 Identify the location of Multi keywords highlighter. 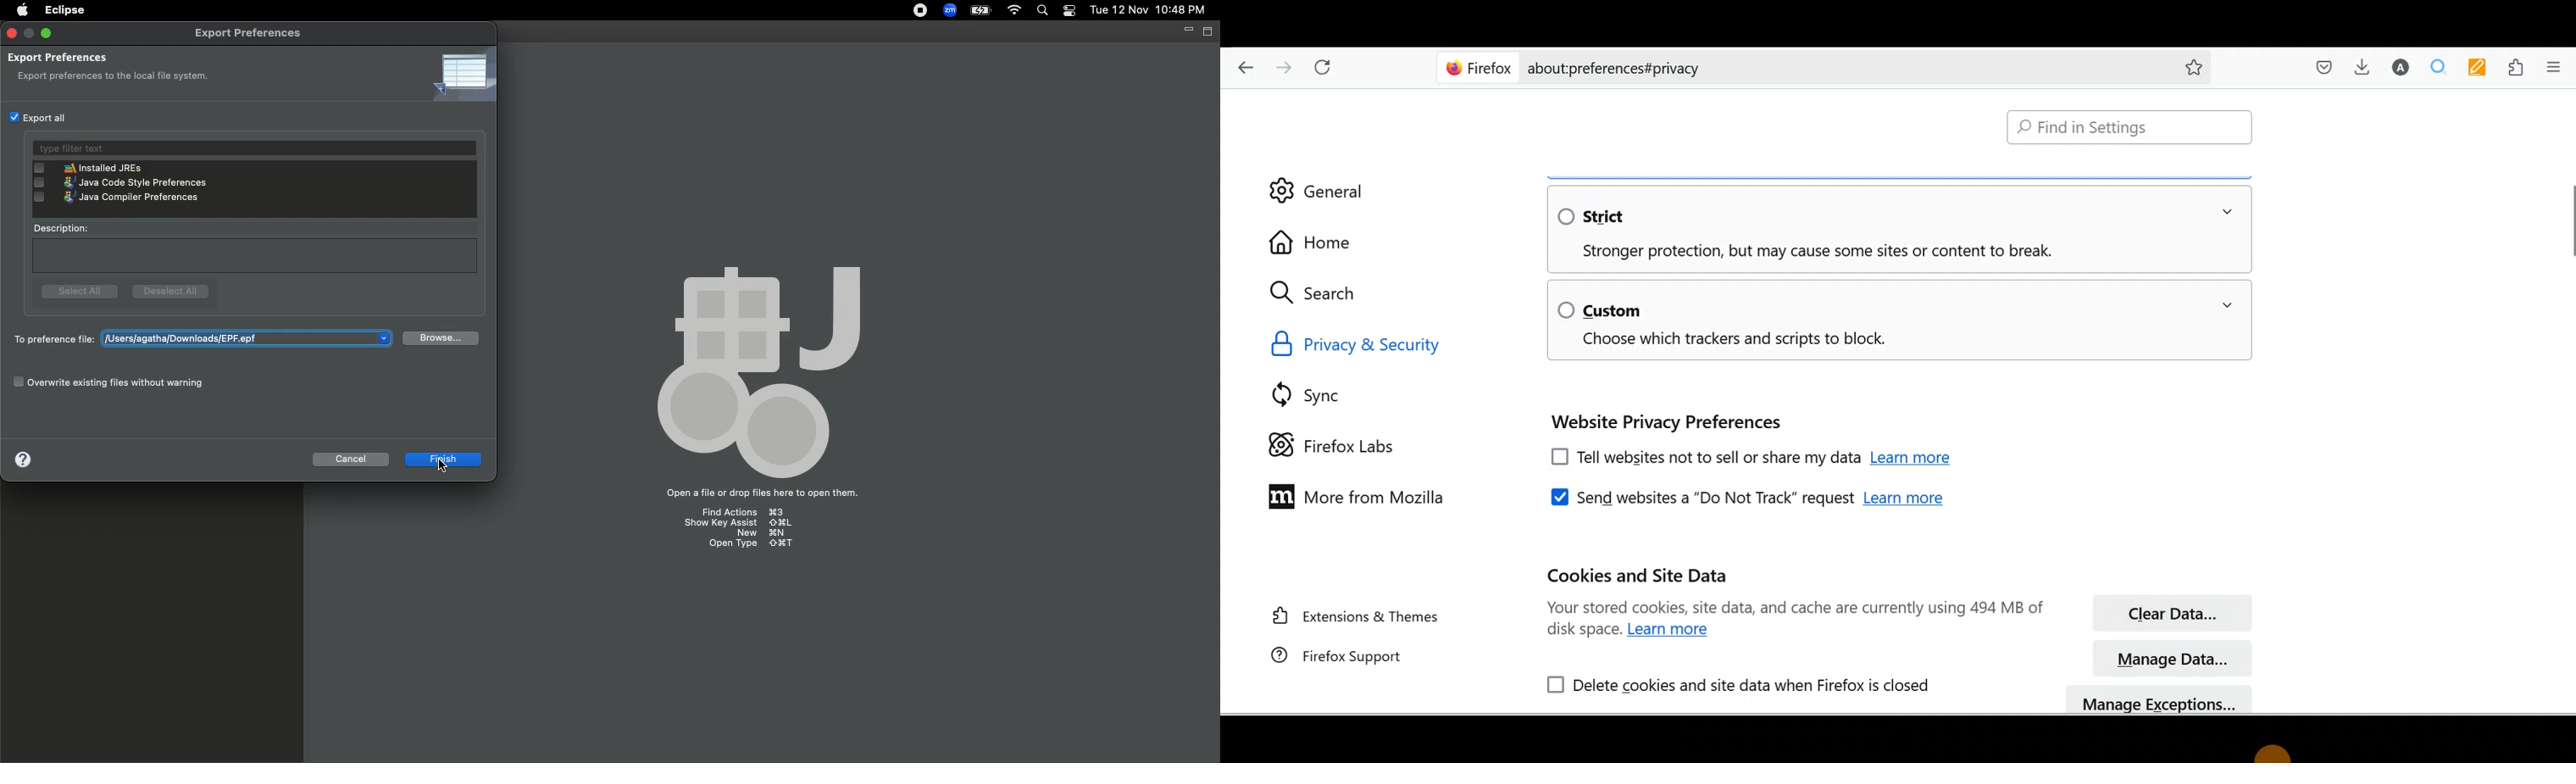
(2475, 67).